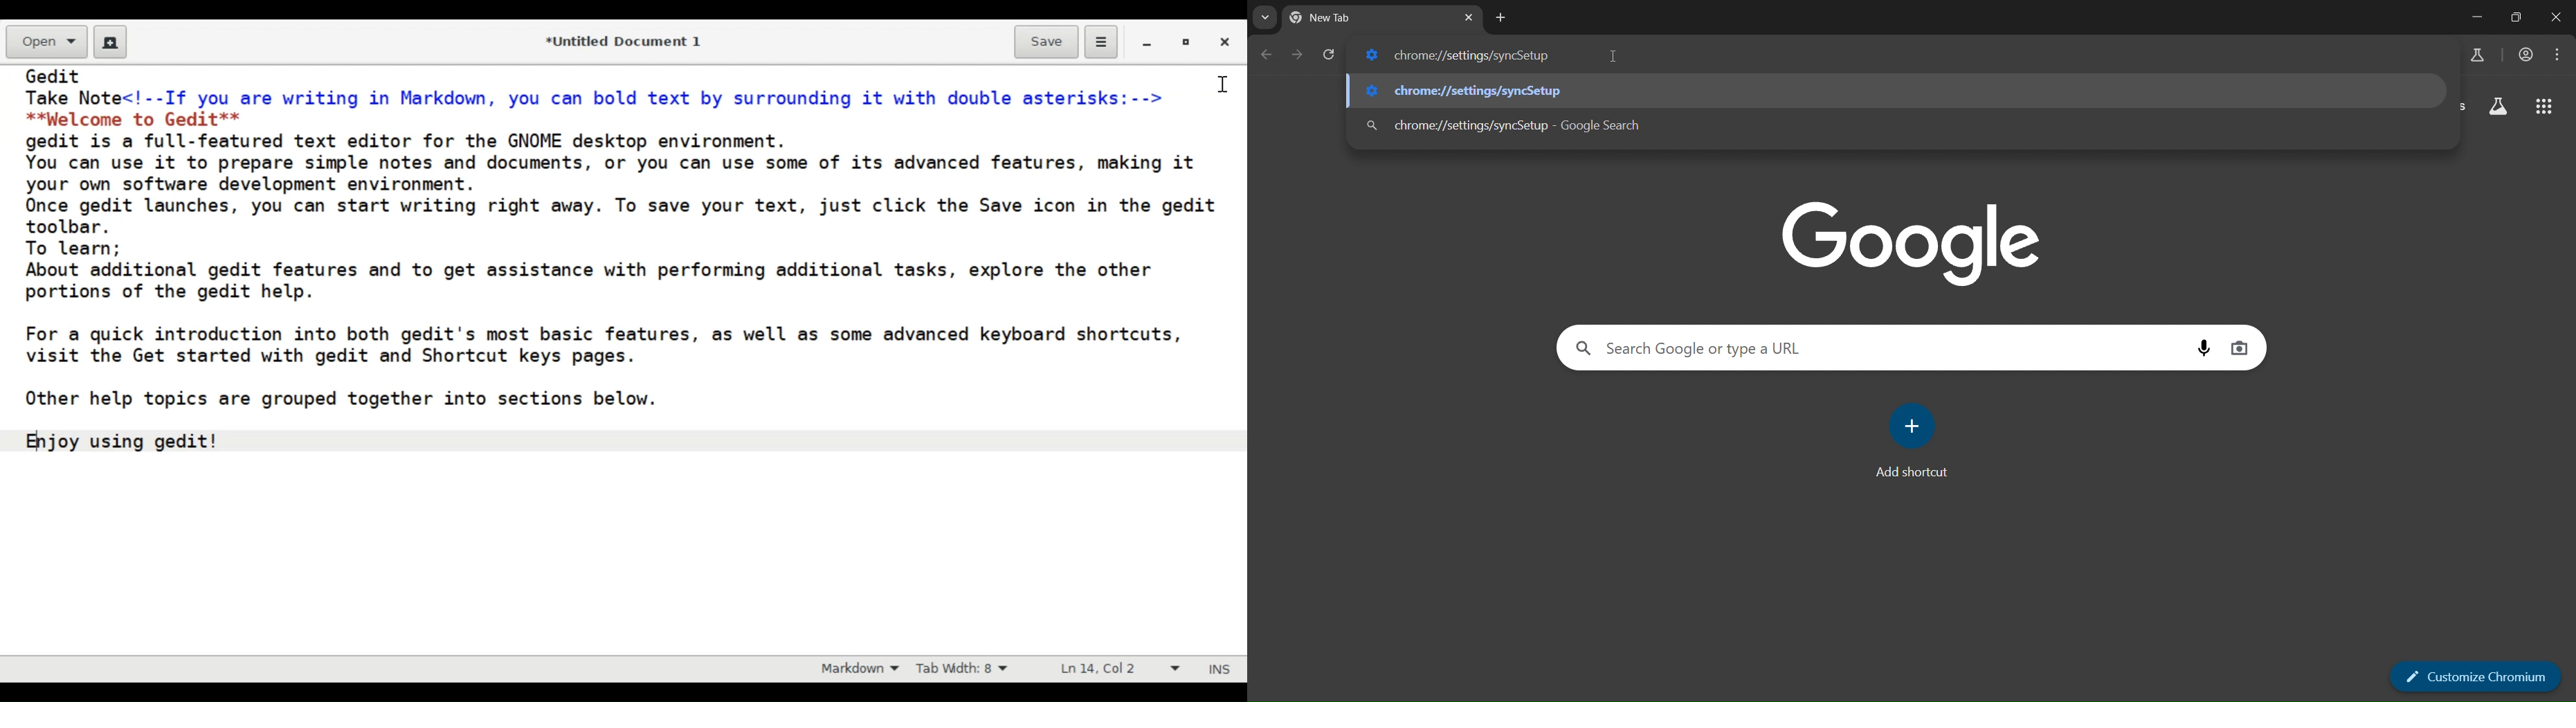 The height and width of the screenshot is (728, 2576). Describe the element at coordinates (1363, 19) in the screenshot. I see `current tab` at that location.